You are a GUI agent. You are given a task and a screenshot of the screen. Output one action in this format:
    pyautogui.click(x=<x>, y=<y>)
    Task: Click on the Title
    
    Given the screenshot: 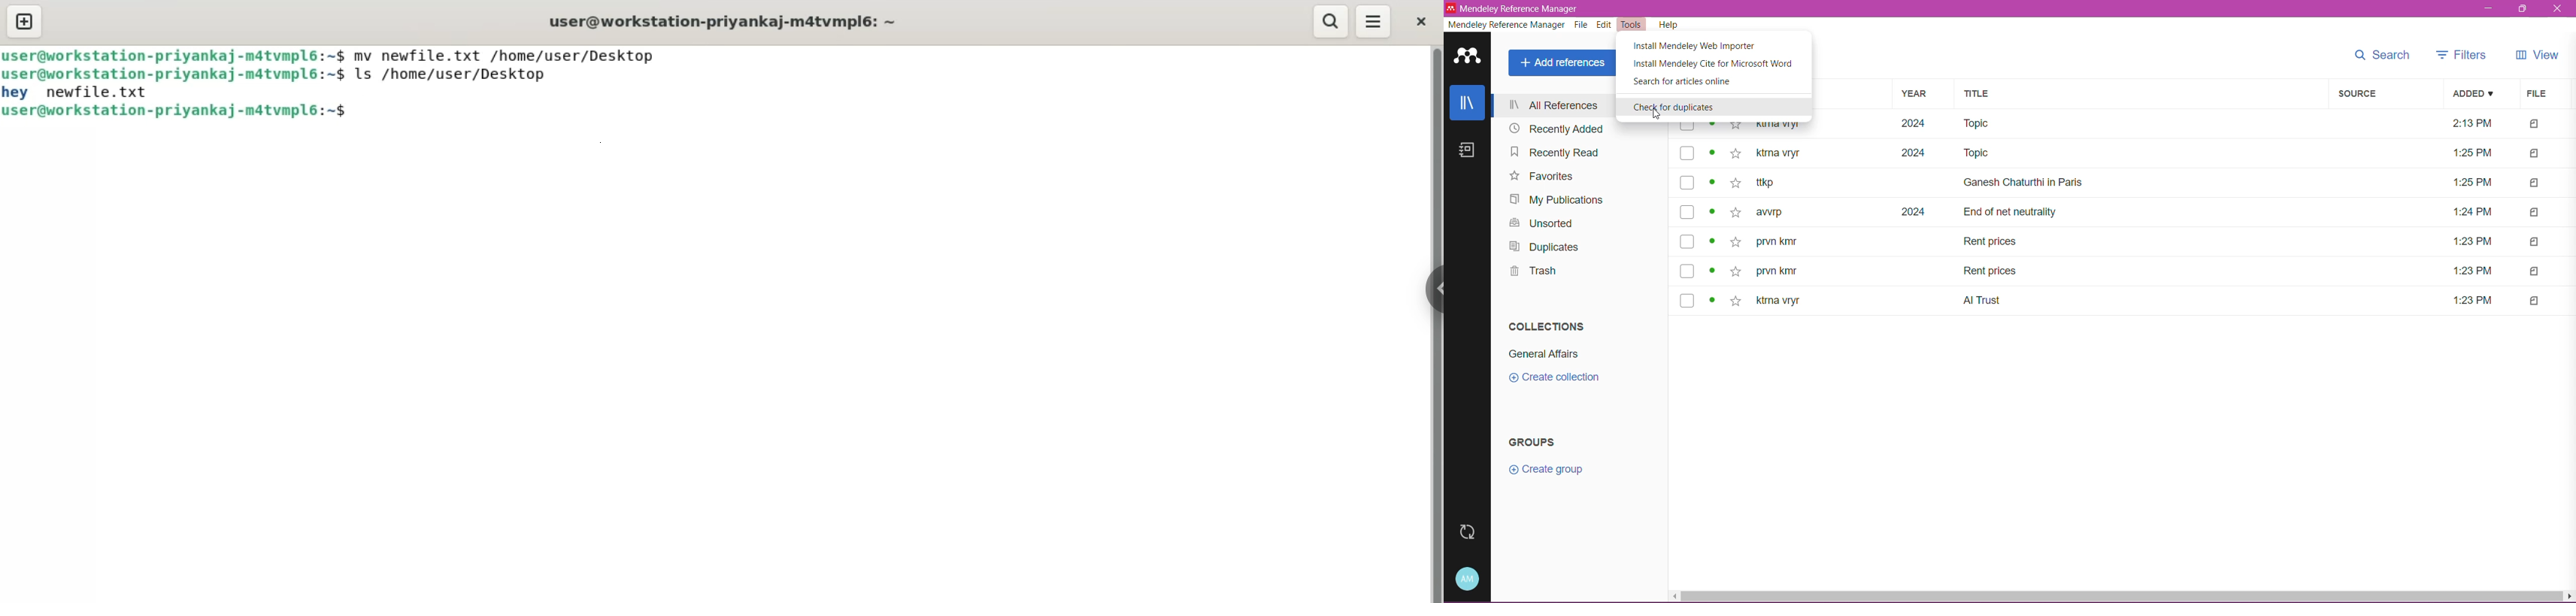 What is the action you would take?
    pyautogui.click(x=1994, y=241)
    